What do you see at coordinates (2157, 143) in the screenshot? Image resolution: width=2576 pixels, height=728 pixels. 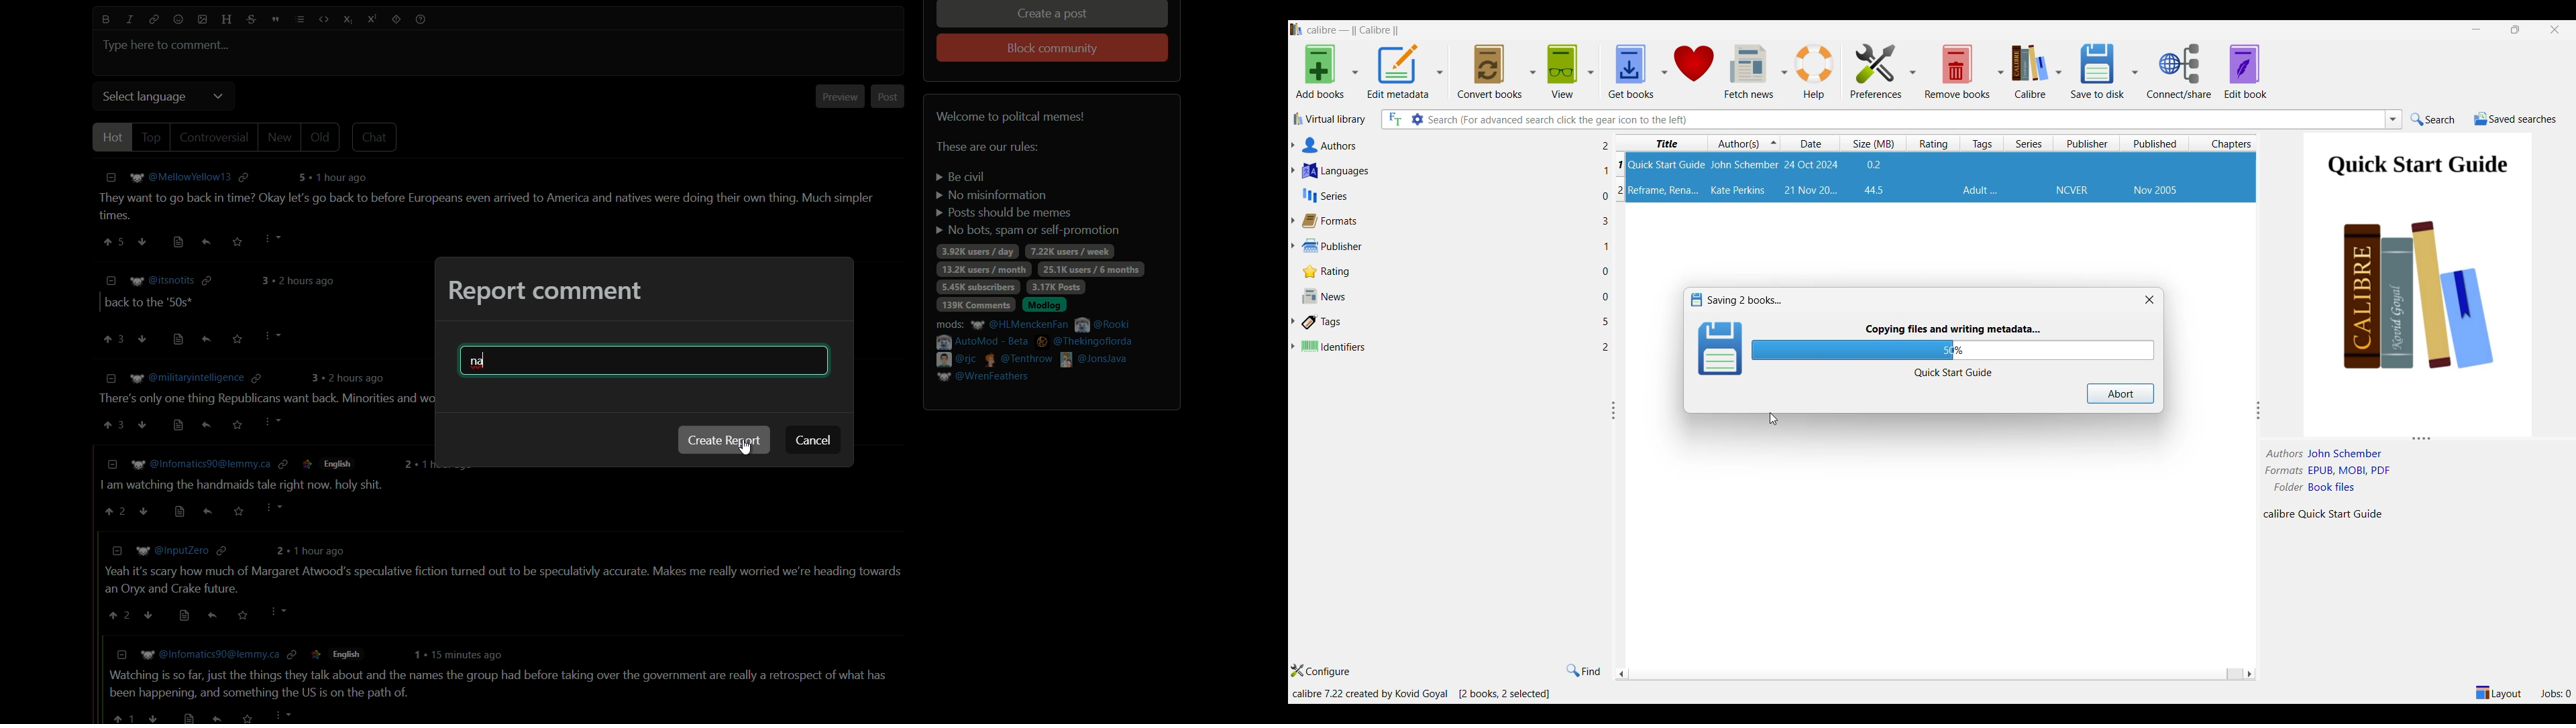 I see `Published column` at bounding box center [2157, 143].